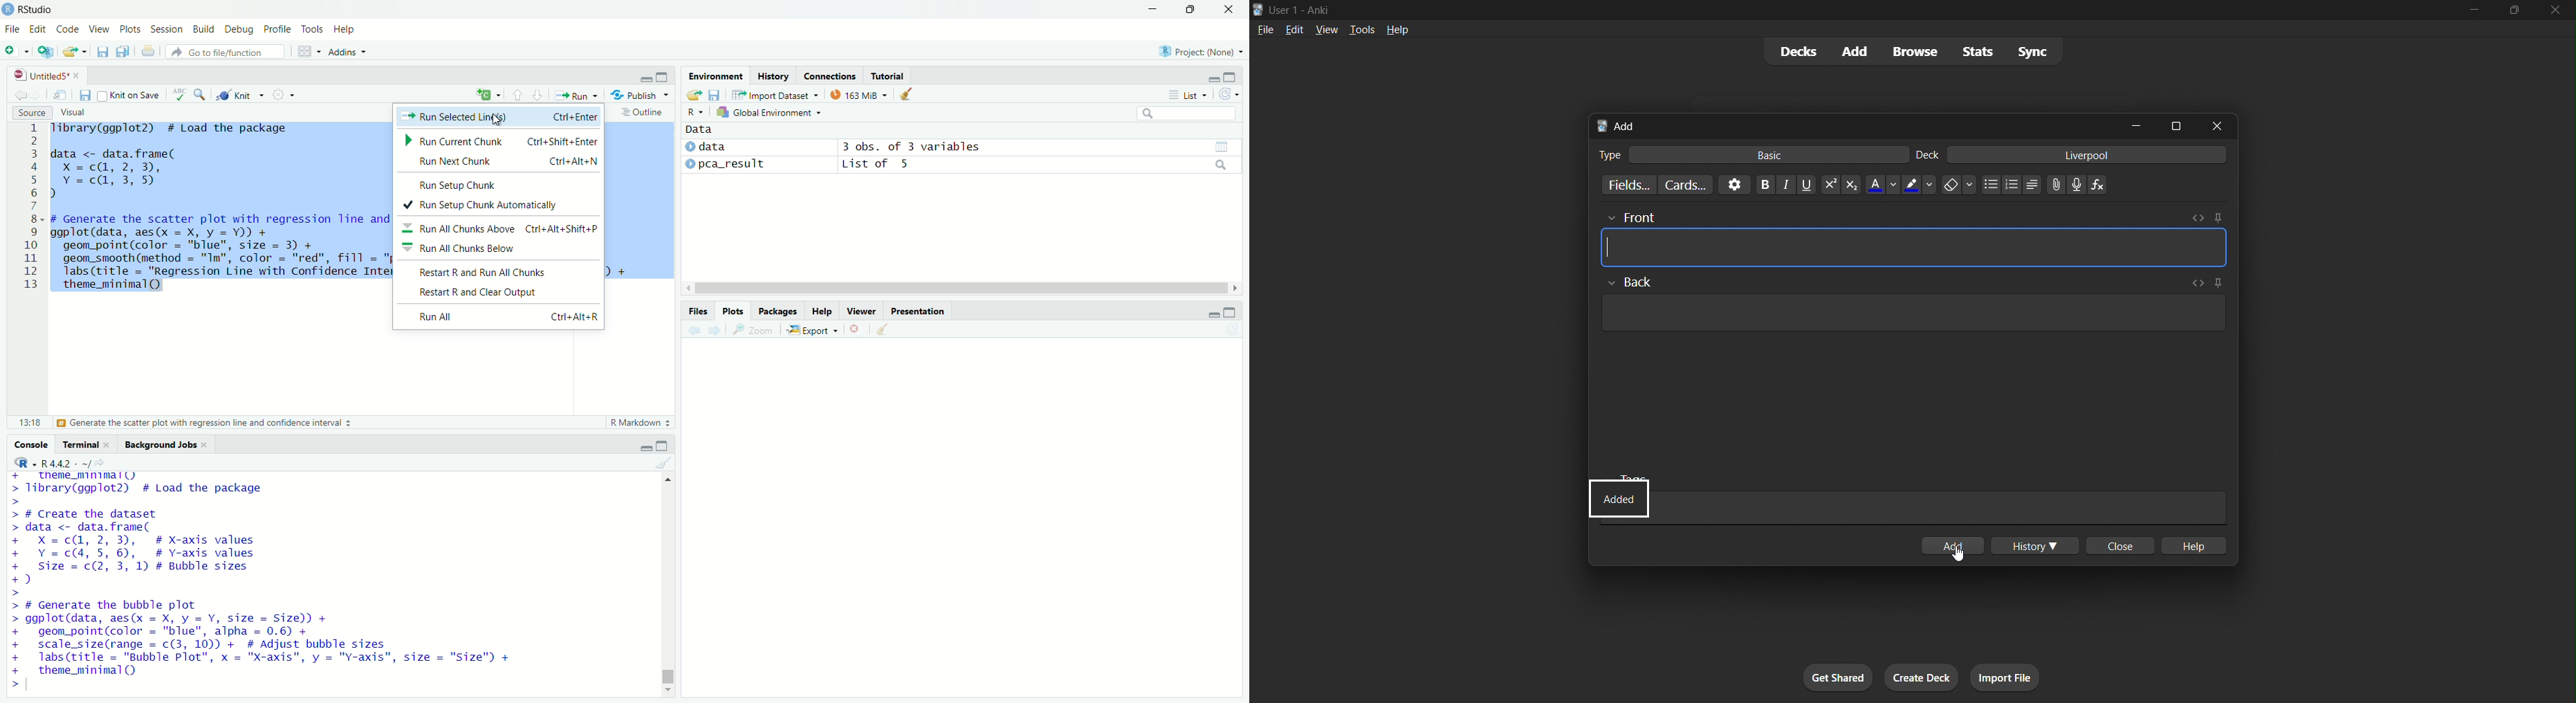  What do you see at coordinates (29, 9) in the screenshot?
I see `RStudio` at bounding box center [29, 9].